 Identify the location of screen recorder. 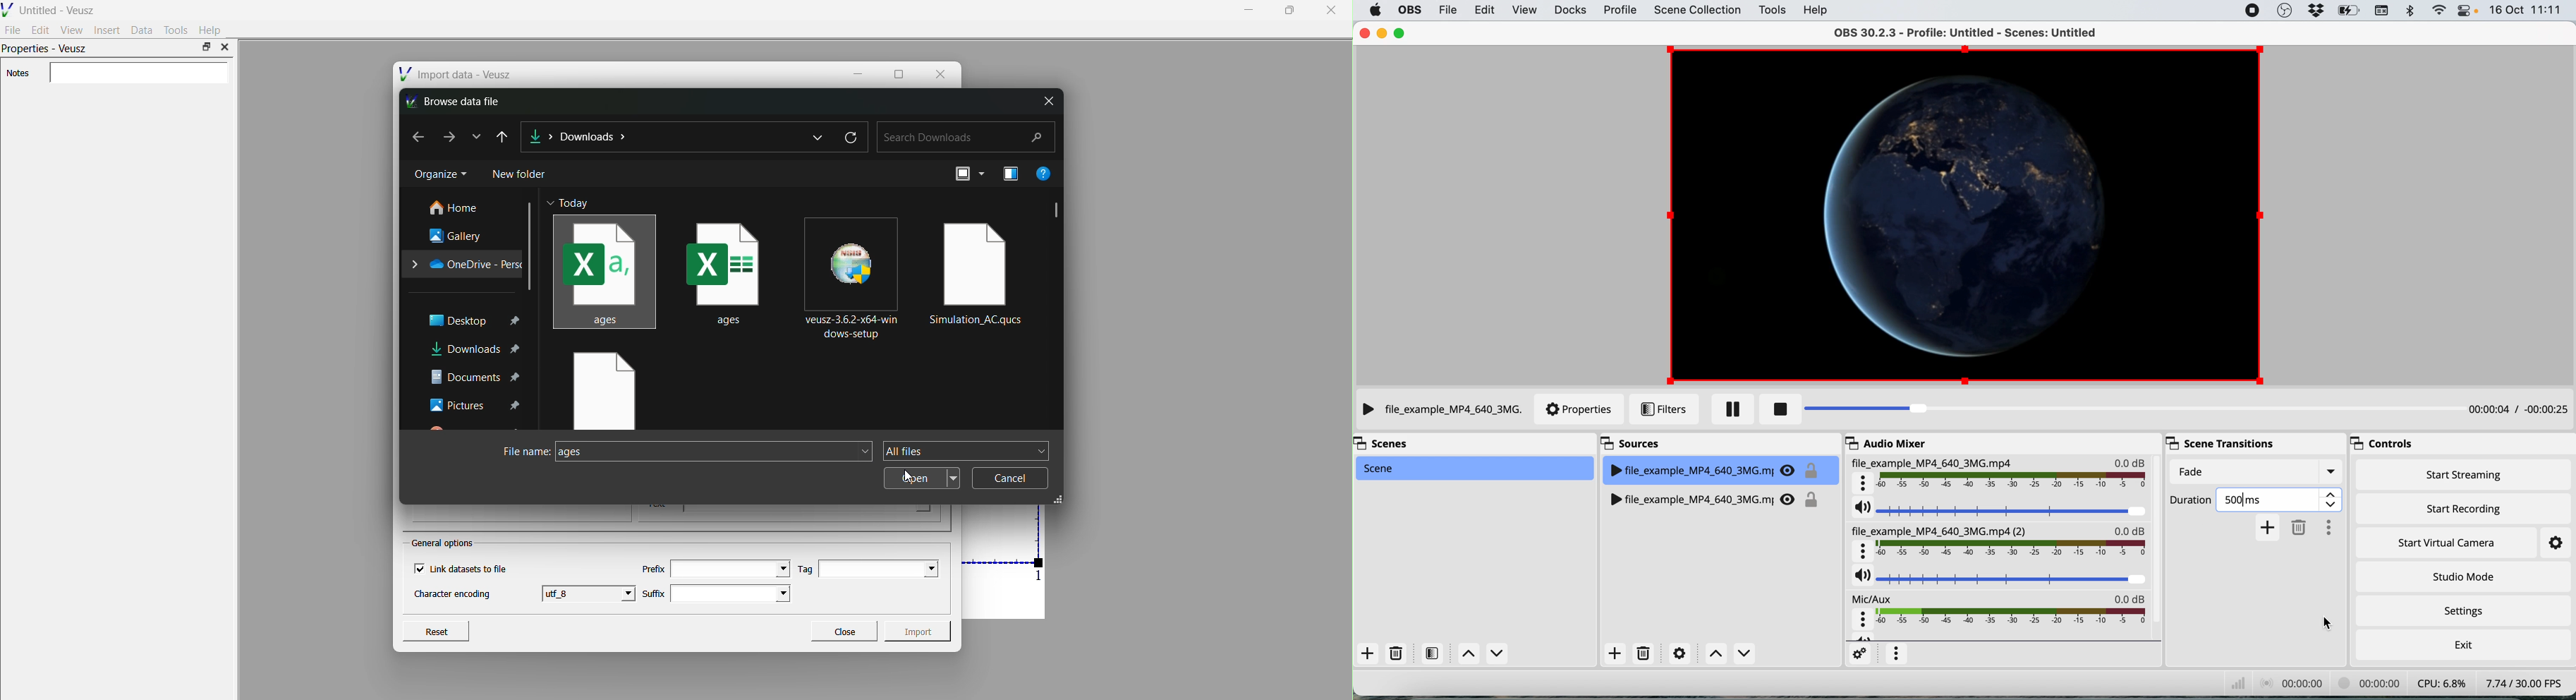
(2250, 11).